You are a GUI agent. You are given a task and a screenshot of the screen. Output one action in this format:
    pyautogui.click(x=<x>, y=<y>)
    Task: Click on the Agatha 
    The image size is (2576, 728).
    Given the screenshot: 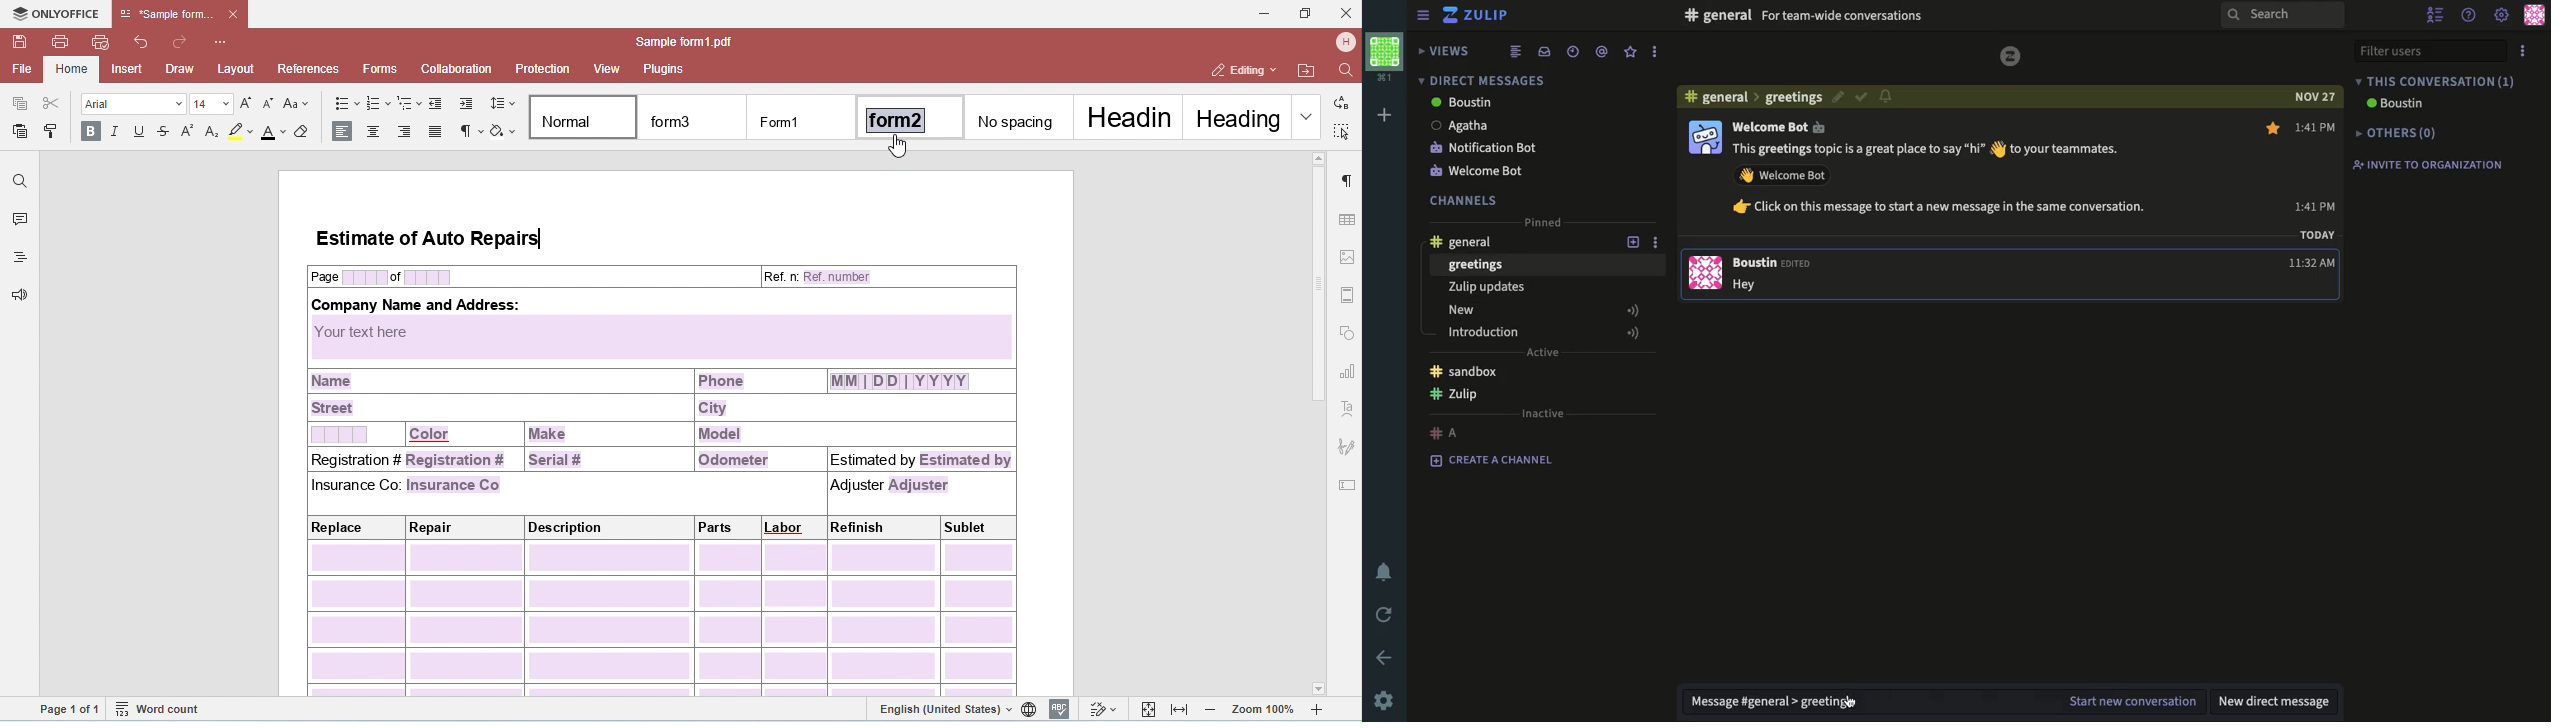 What is the action you would take?
    pyautogui.click(x=1459, y=125)
    